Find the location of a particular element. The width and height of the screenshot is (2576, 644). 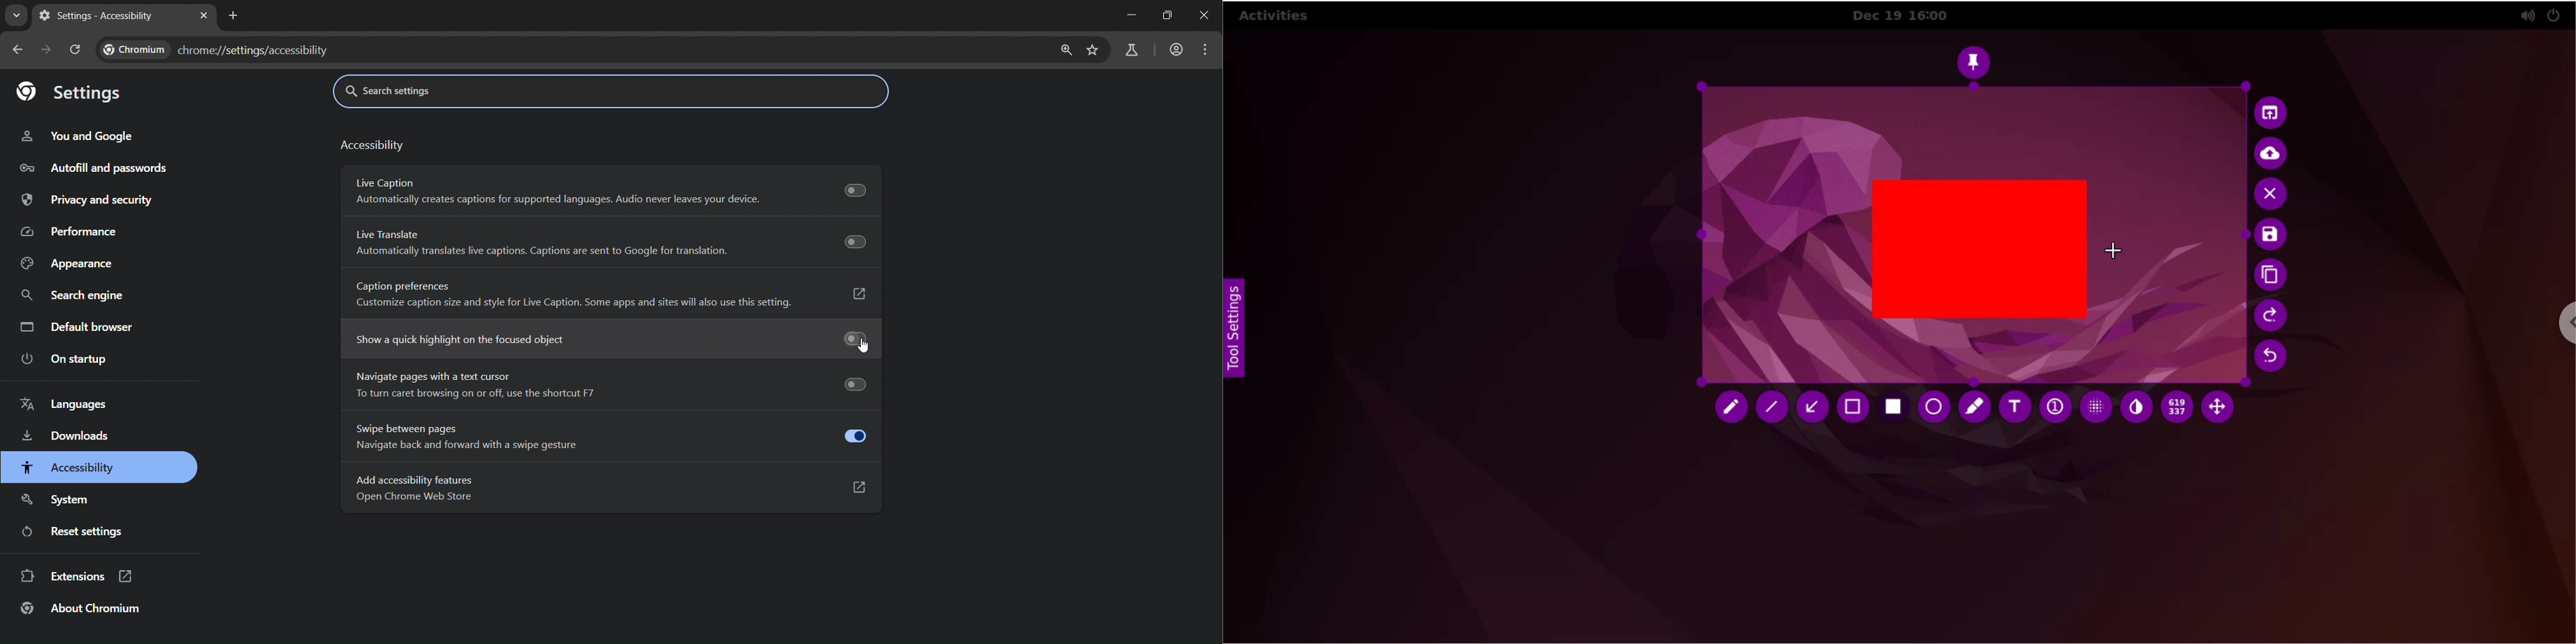

live caption is located at coordinates (555, 191).